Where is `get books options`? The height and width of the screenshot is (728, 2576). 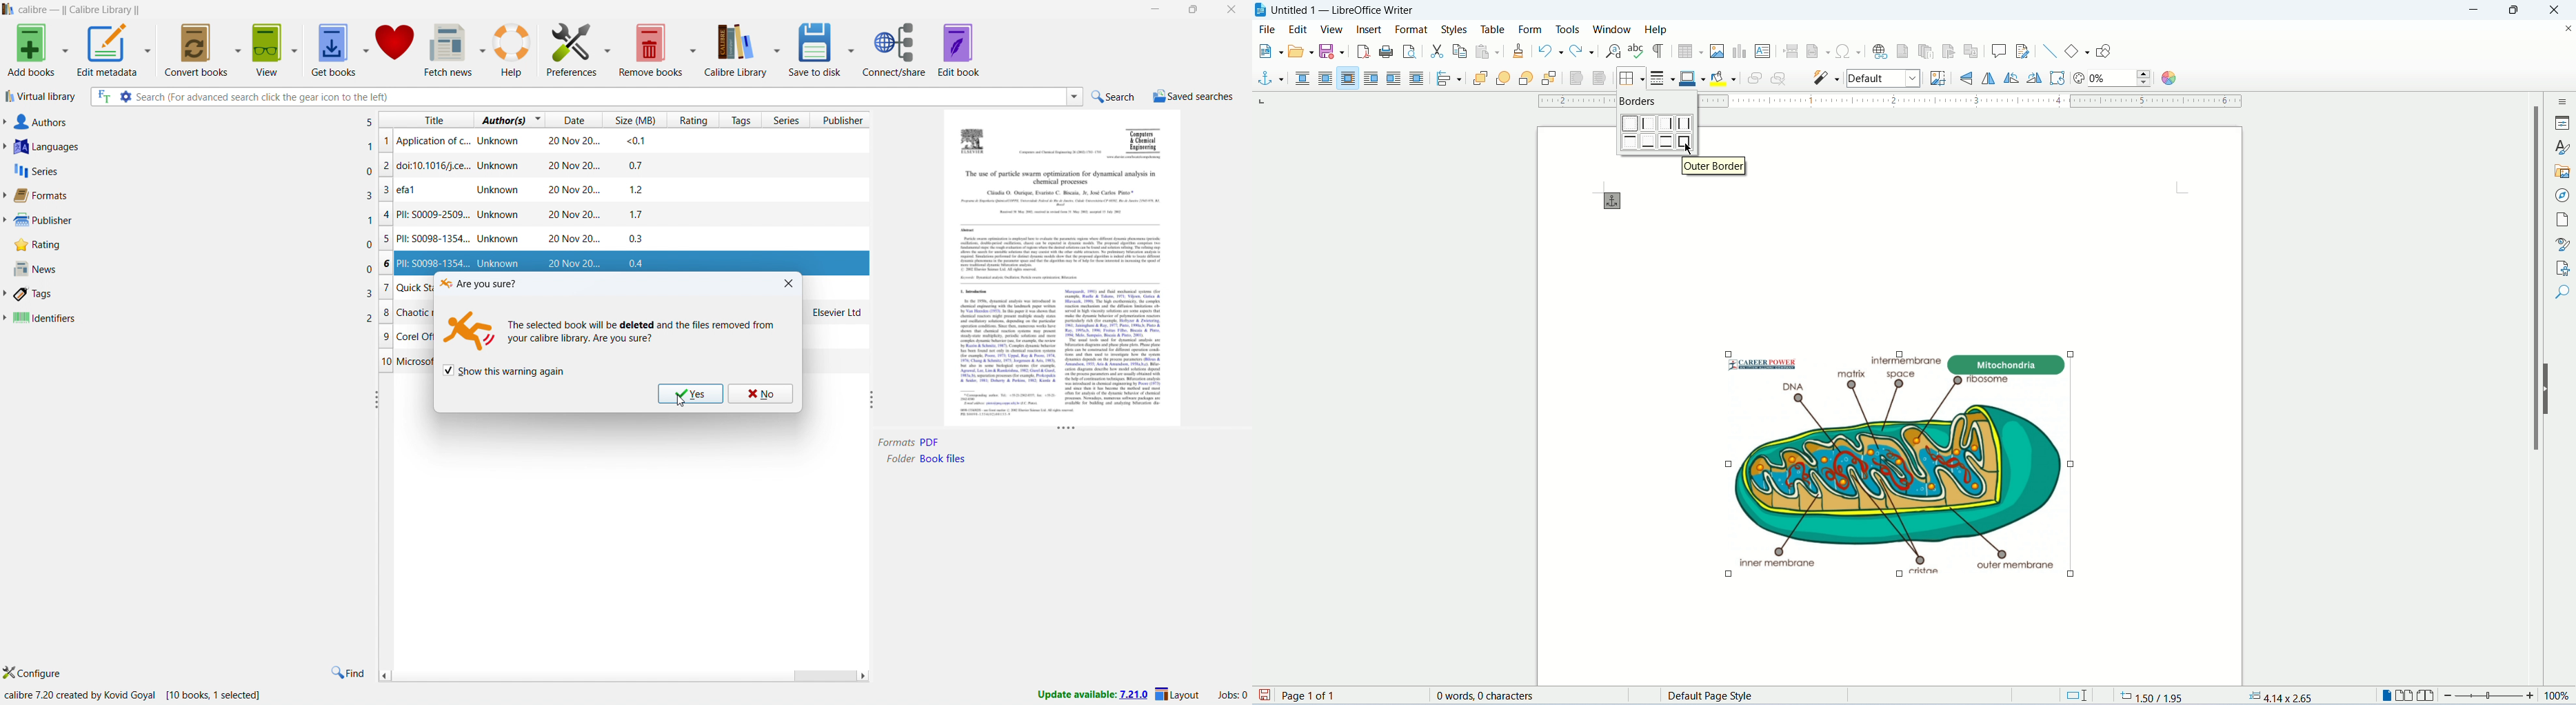
get books options is located at coordinates (365, 48).